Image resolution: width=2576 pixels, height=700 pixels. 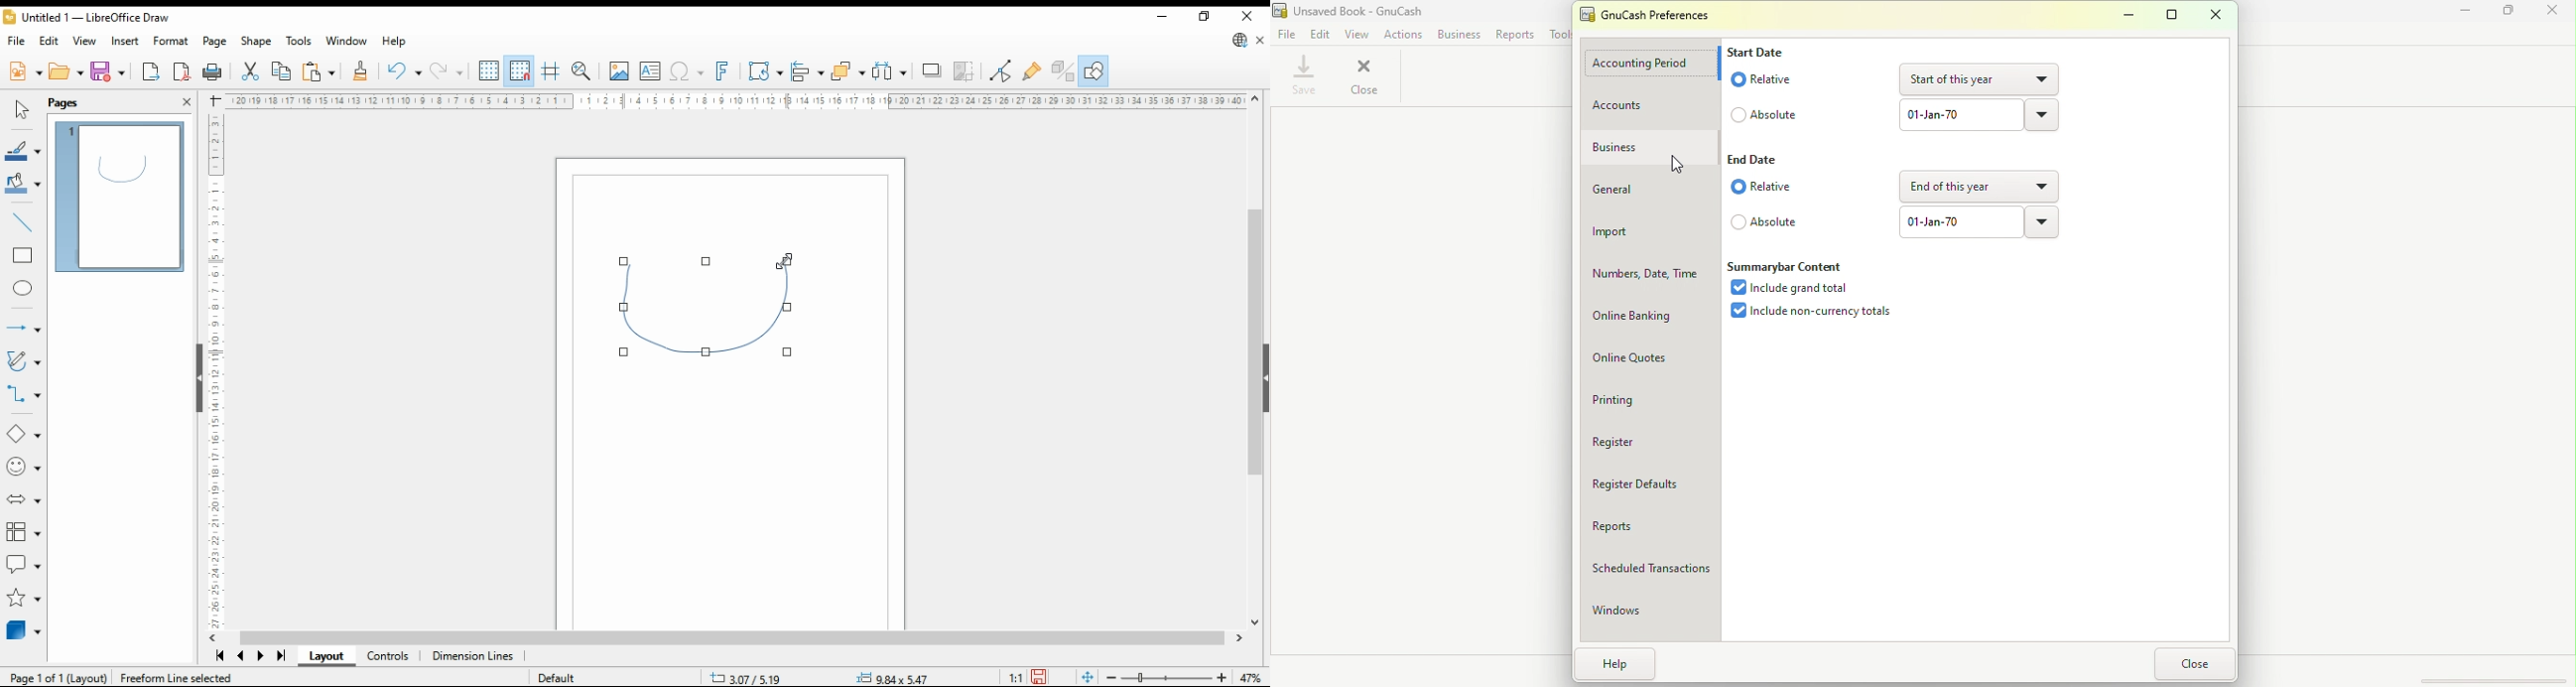 What do you see at coordinates (22, 361) in the screenshot?
I see `curves and polygons` at bounding box center [22, 361].